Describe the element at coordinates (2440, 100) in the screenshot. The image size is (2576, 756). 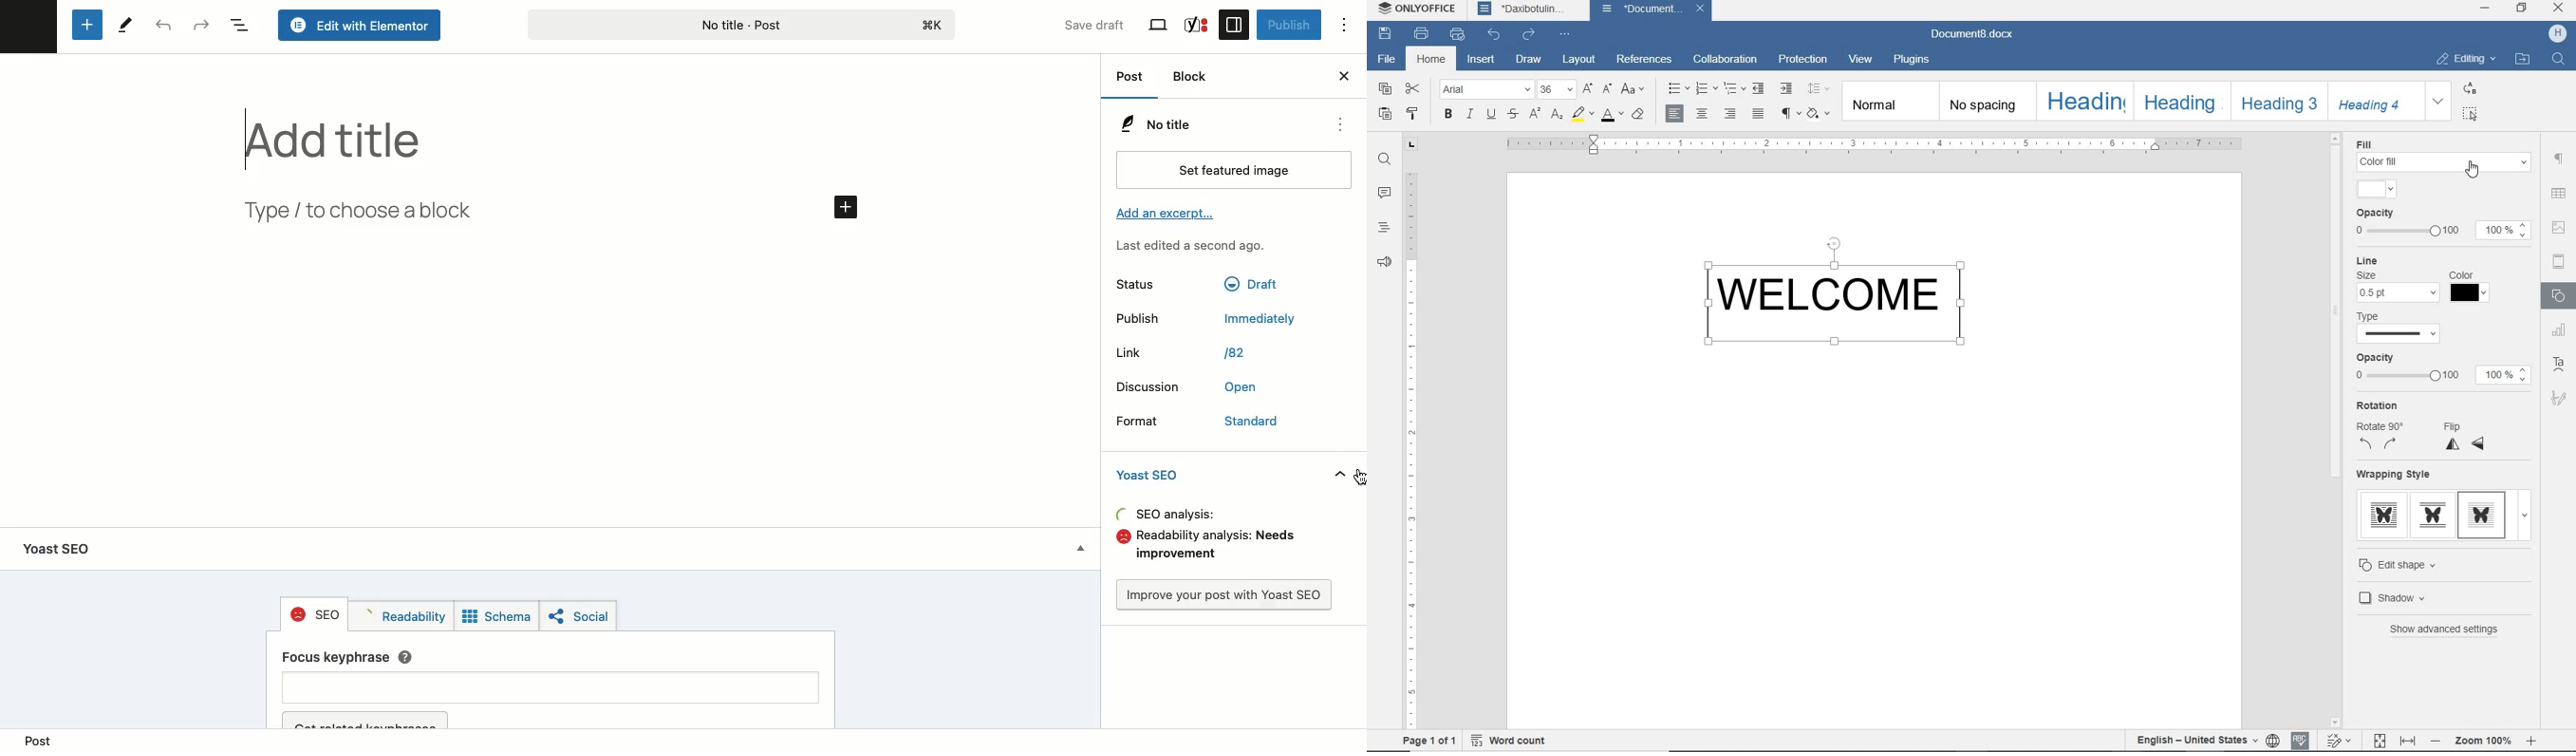
I see `EXPAND` at that location.